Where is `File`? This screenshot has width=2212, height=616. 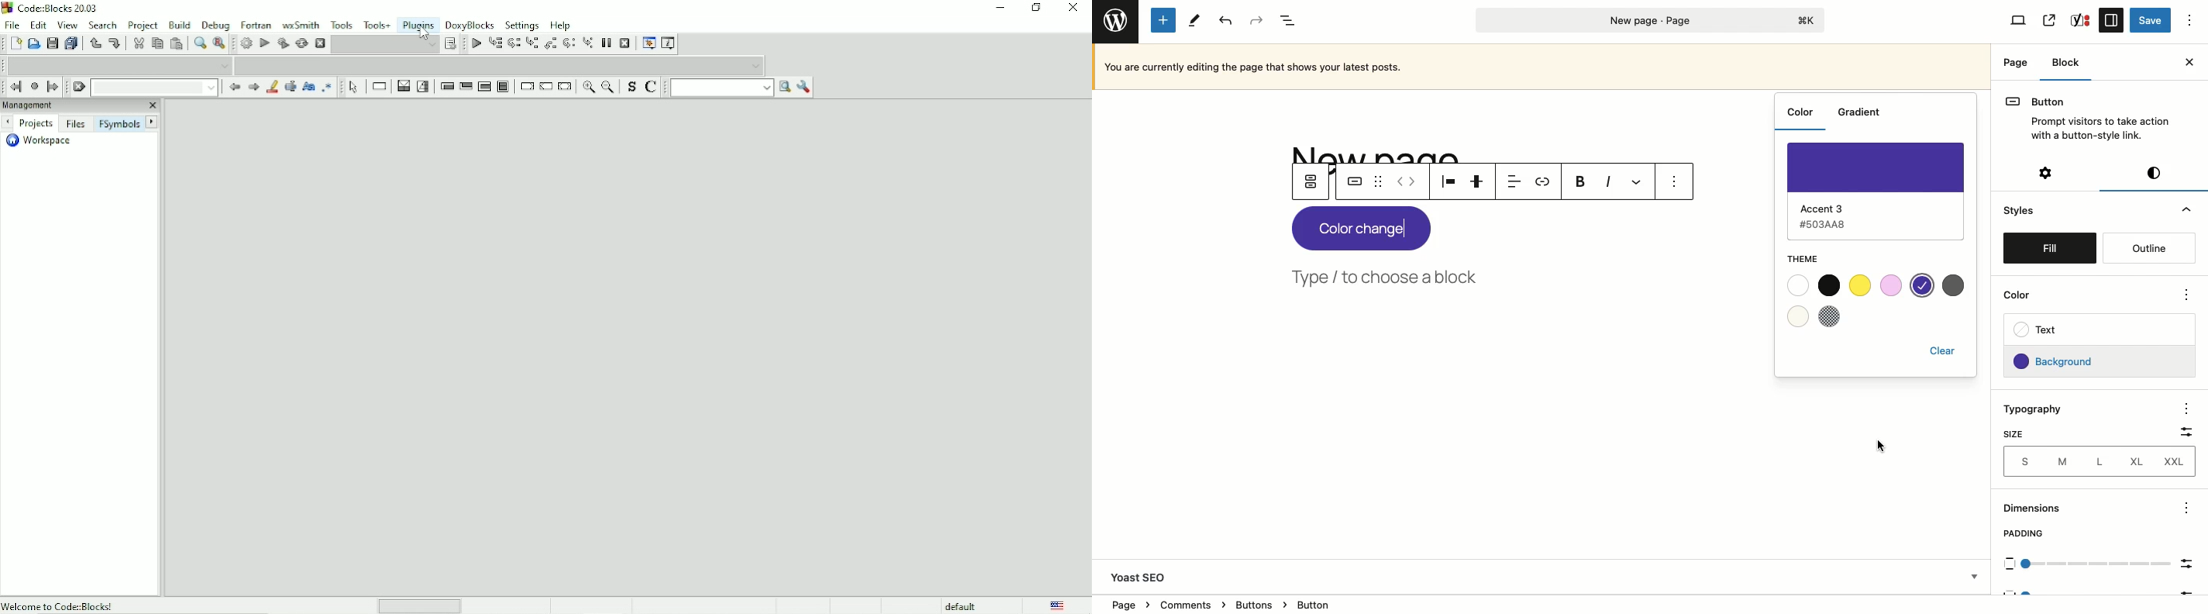
File is located at coordinates (10, 24).